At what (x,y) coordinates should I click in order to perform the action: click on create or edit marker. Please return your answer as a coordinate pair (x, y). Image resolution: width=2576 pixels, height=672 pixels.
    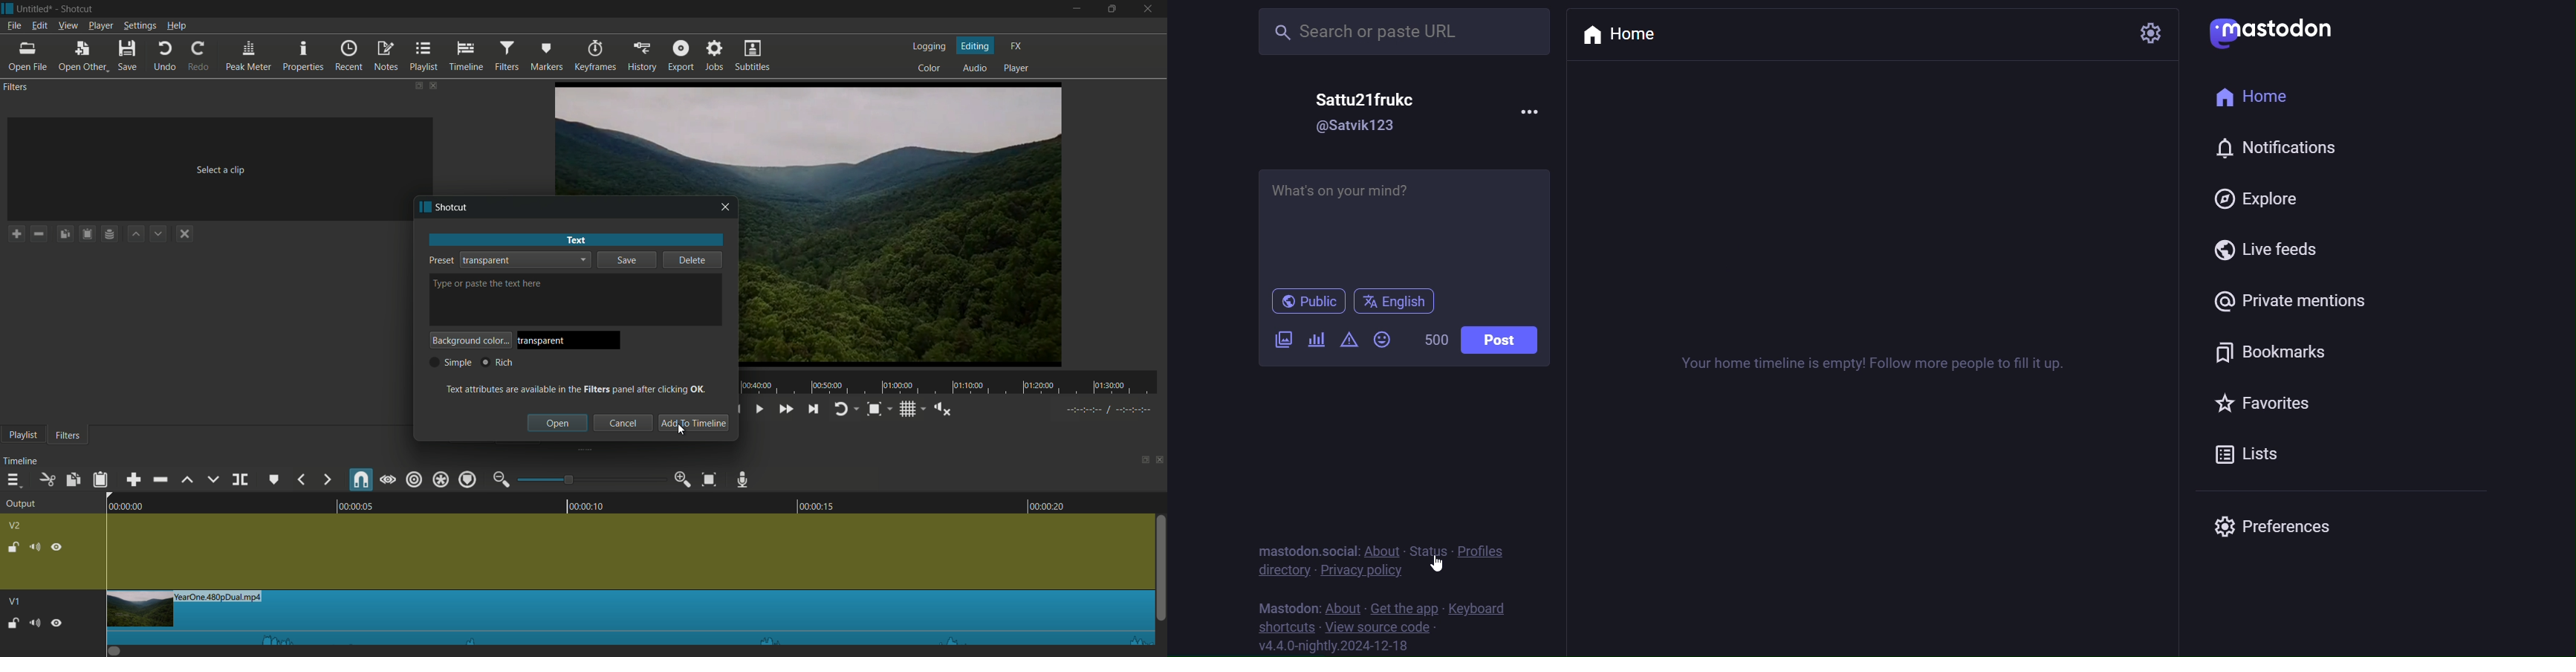
    Looking at the image, I should click on (274, 479).